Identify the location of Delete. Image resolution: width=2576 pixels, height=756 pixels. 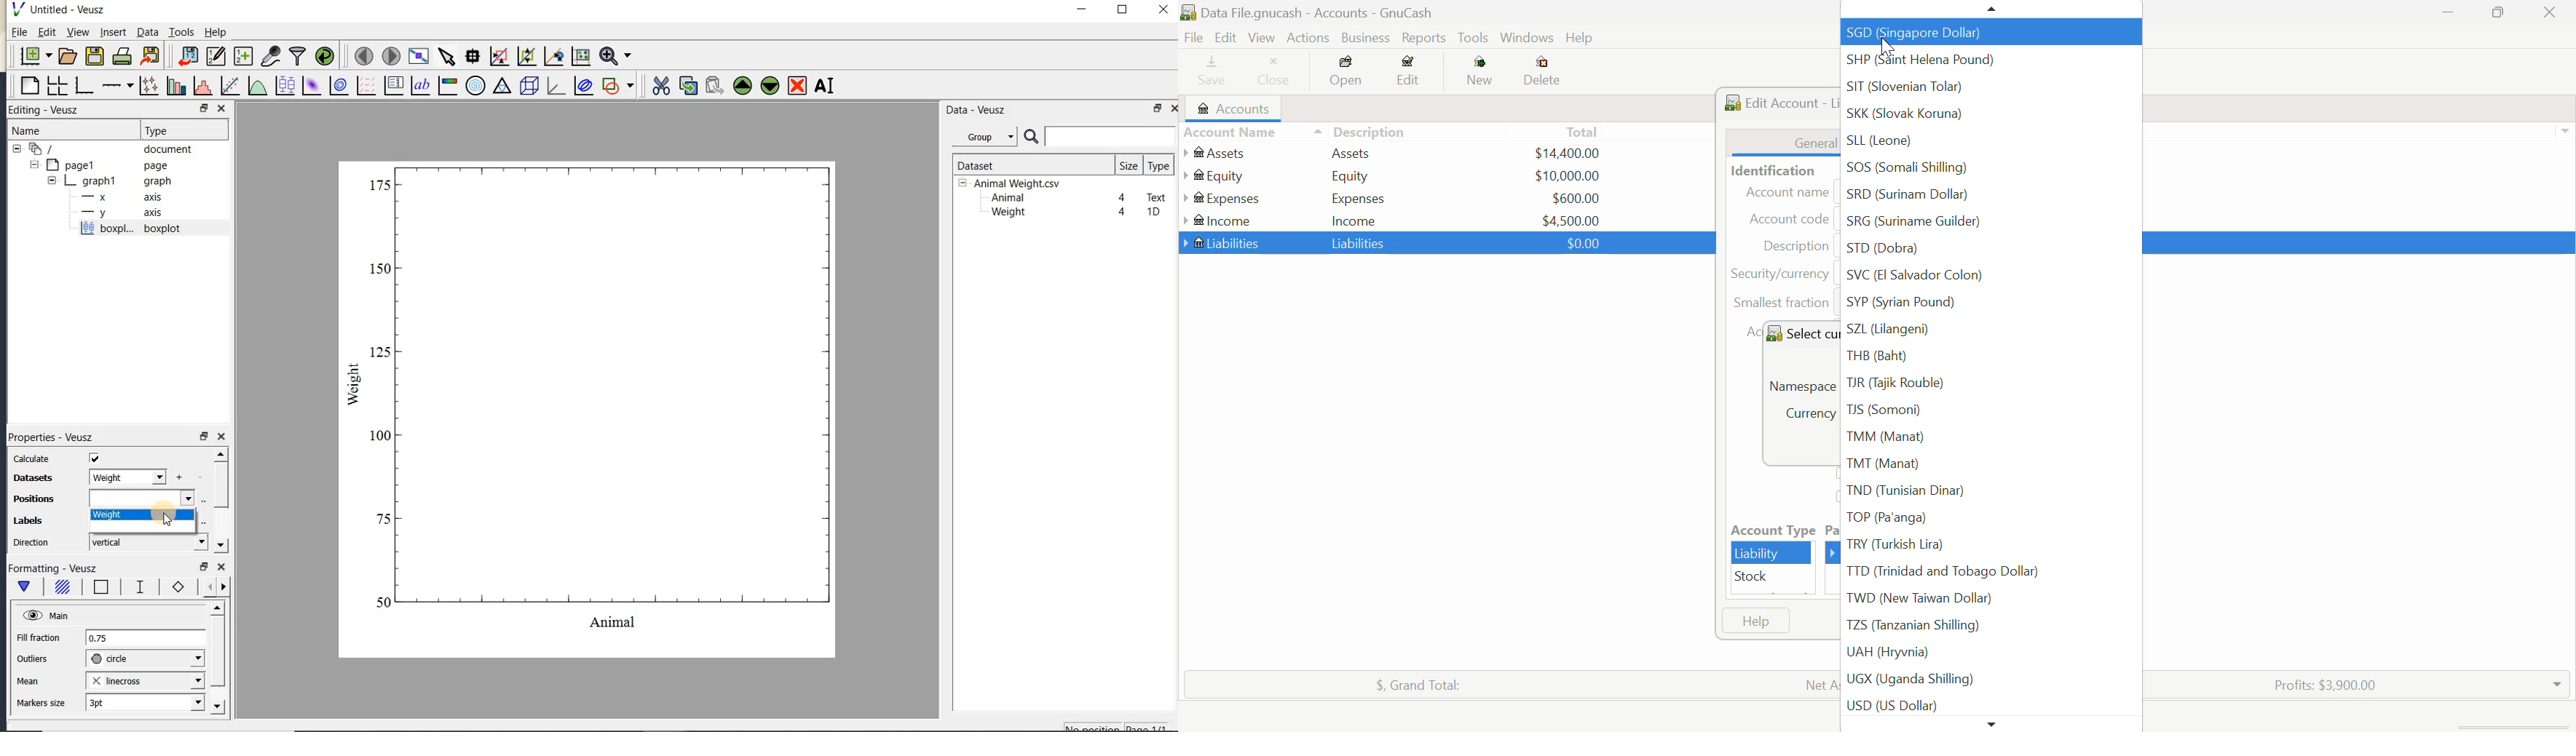
(1542, 71).